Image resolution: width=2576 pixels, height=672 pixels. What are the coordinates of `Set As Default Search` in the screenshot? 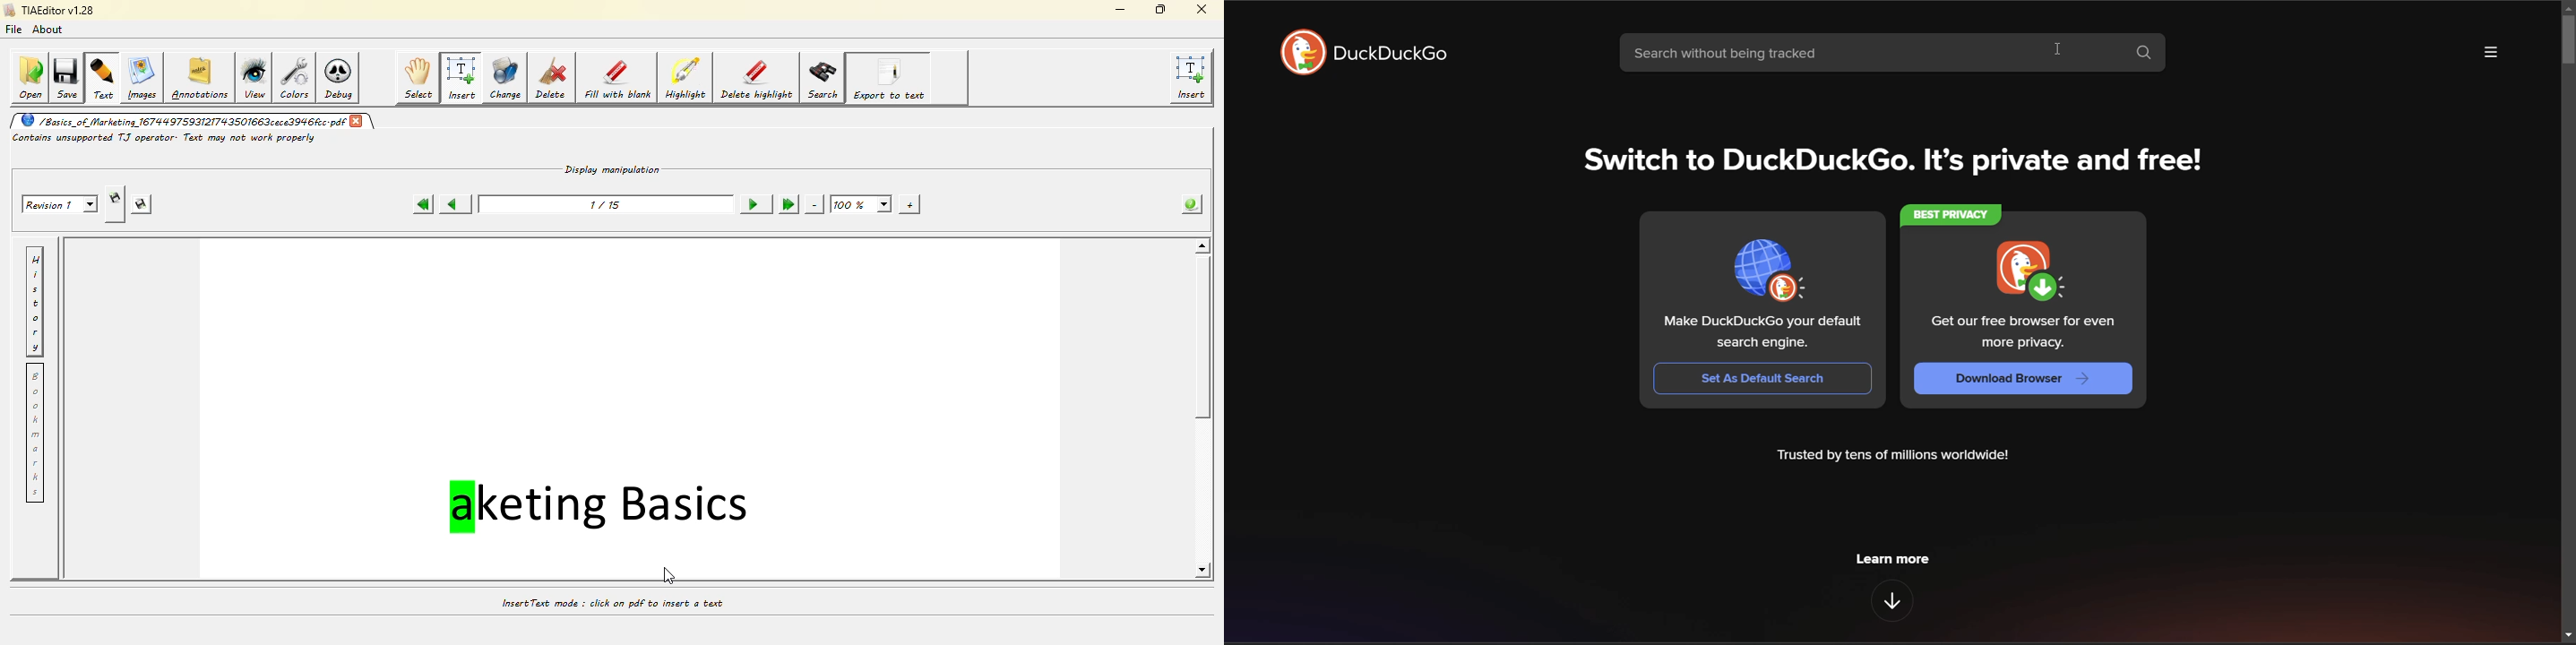 It's located at (1762, 379).